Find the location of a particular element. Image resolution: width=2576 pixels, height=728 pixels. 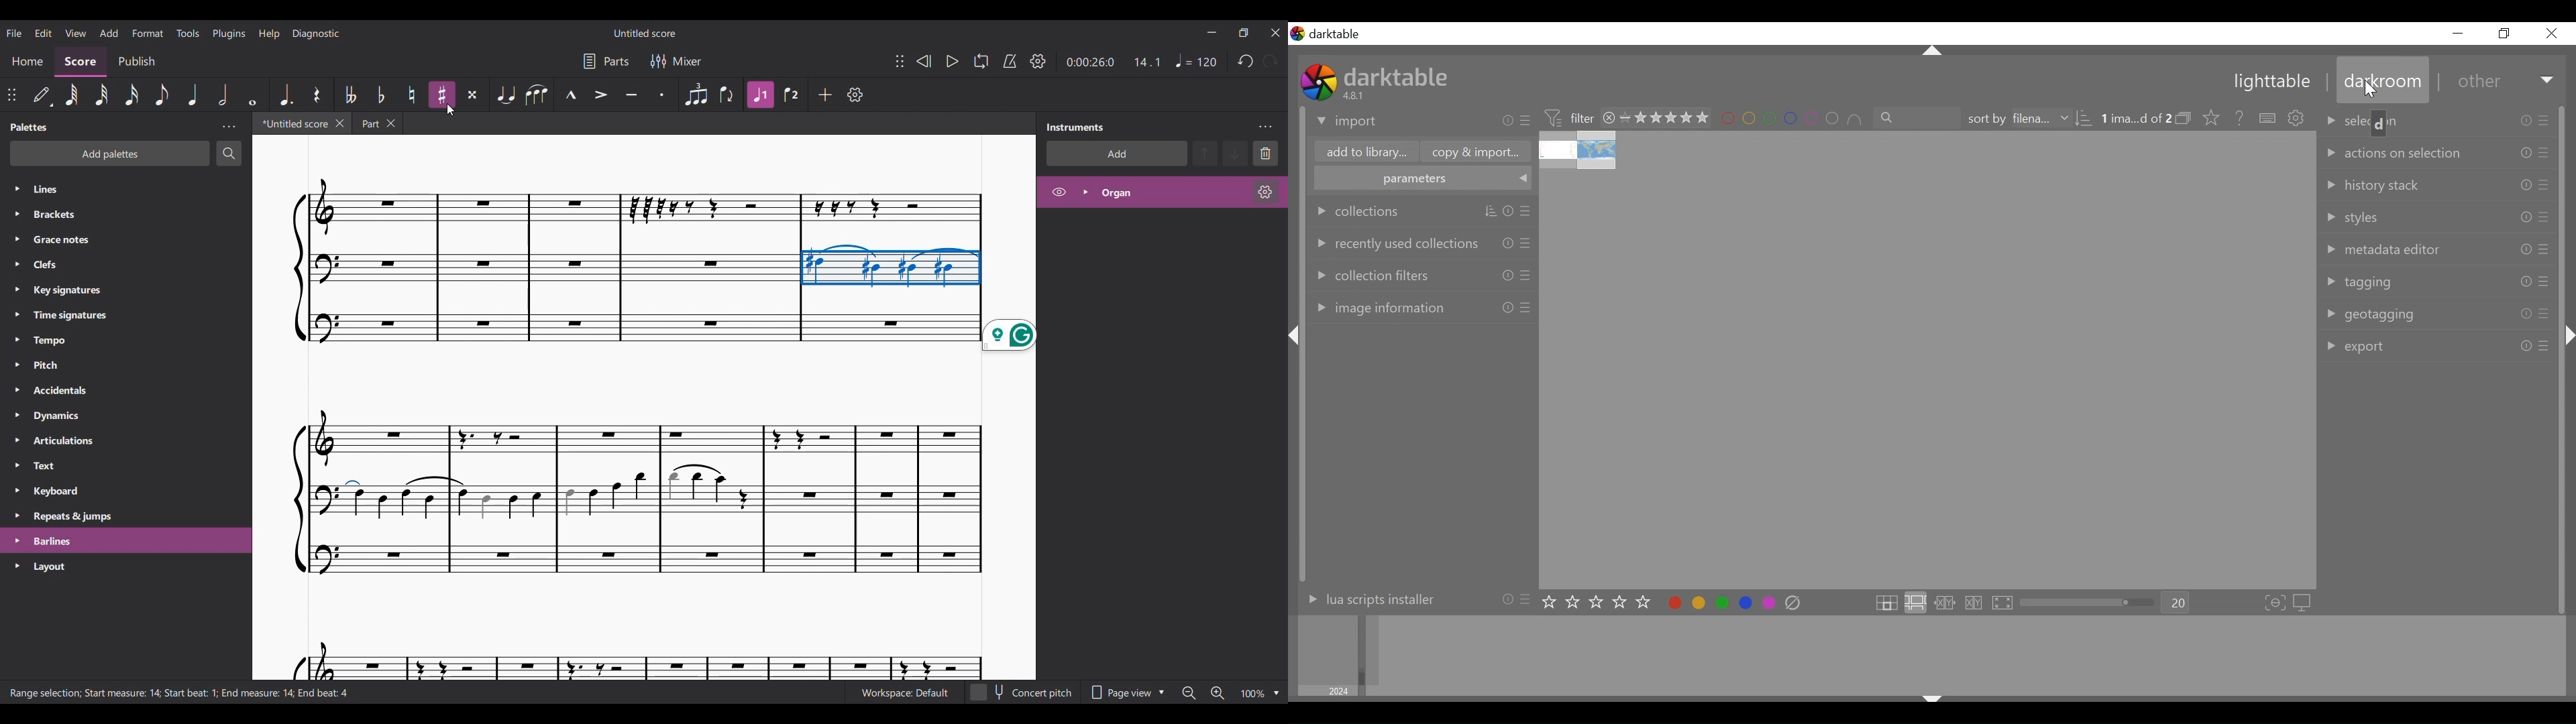

Panel title is located at coordinates (1075, 126).